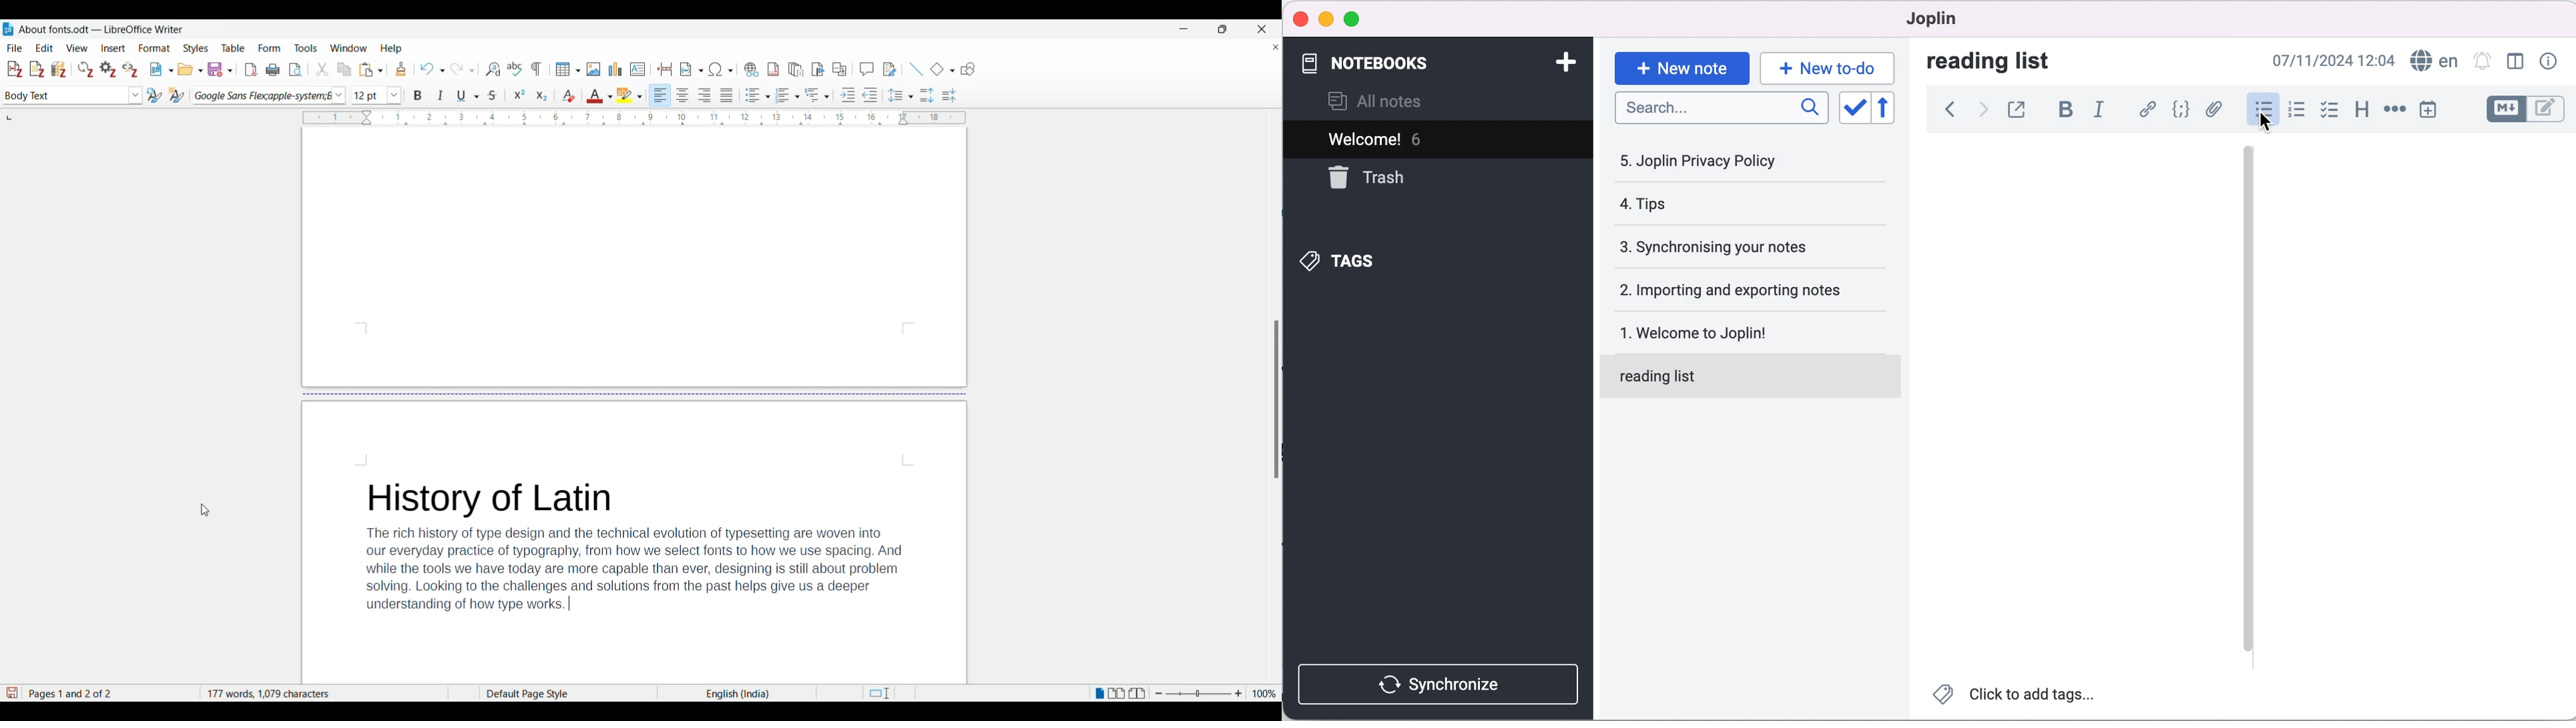 The image size is (2576, 728). What do you see at coordinates (796, 70) in the screenshot?
I see `Insert endnote` at bounding box center [796, 70].